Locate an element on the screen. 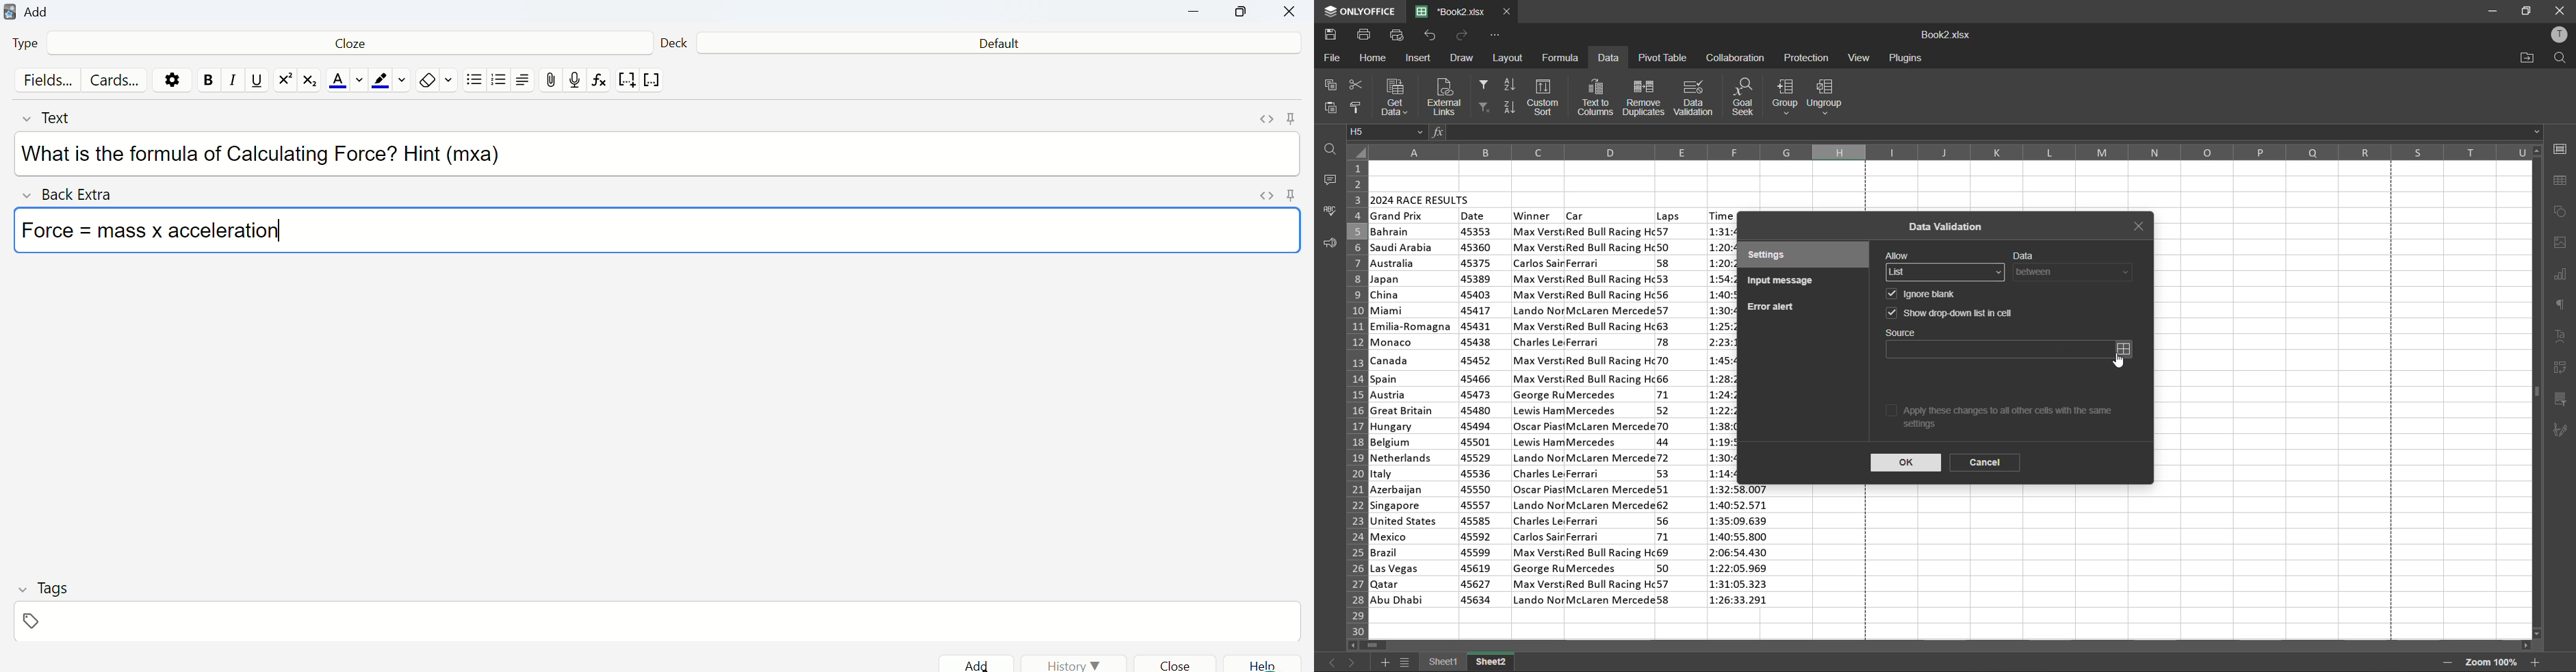 The width and height of the screenshot is (2576, 672). plugins is located at coordinates (1905, 59).